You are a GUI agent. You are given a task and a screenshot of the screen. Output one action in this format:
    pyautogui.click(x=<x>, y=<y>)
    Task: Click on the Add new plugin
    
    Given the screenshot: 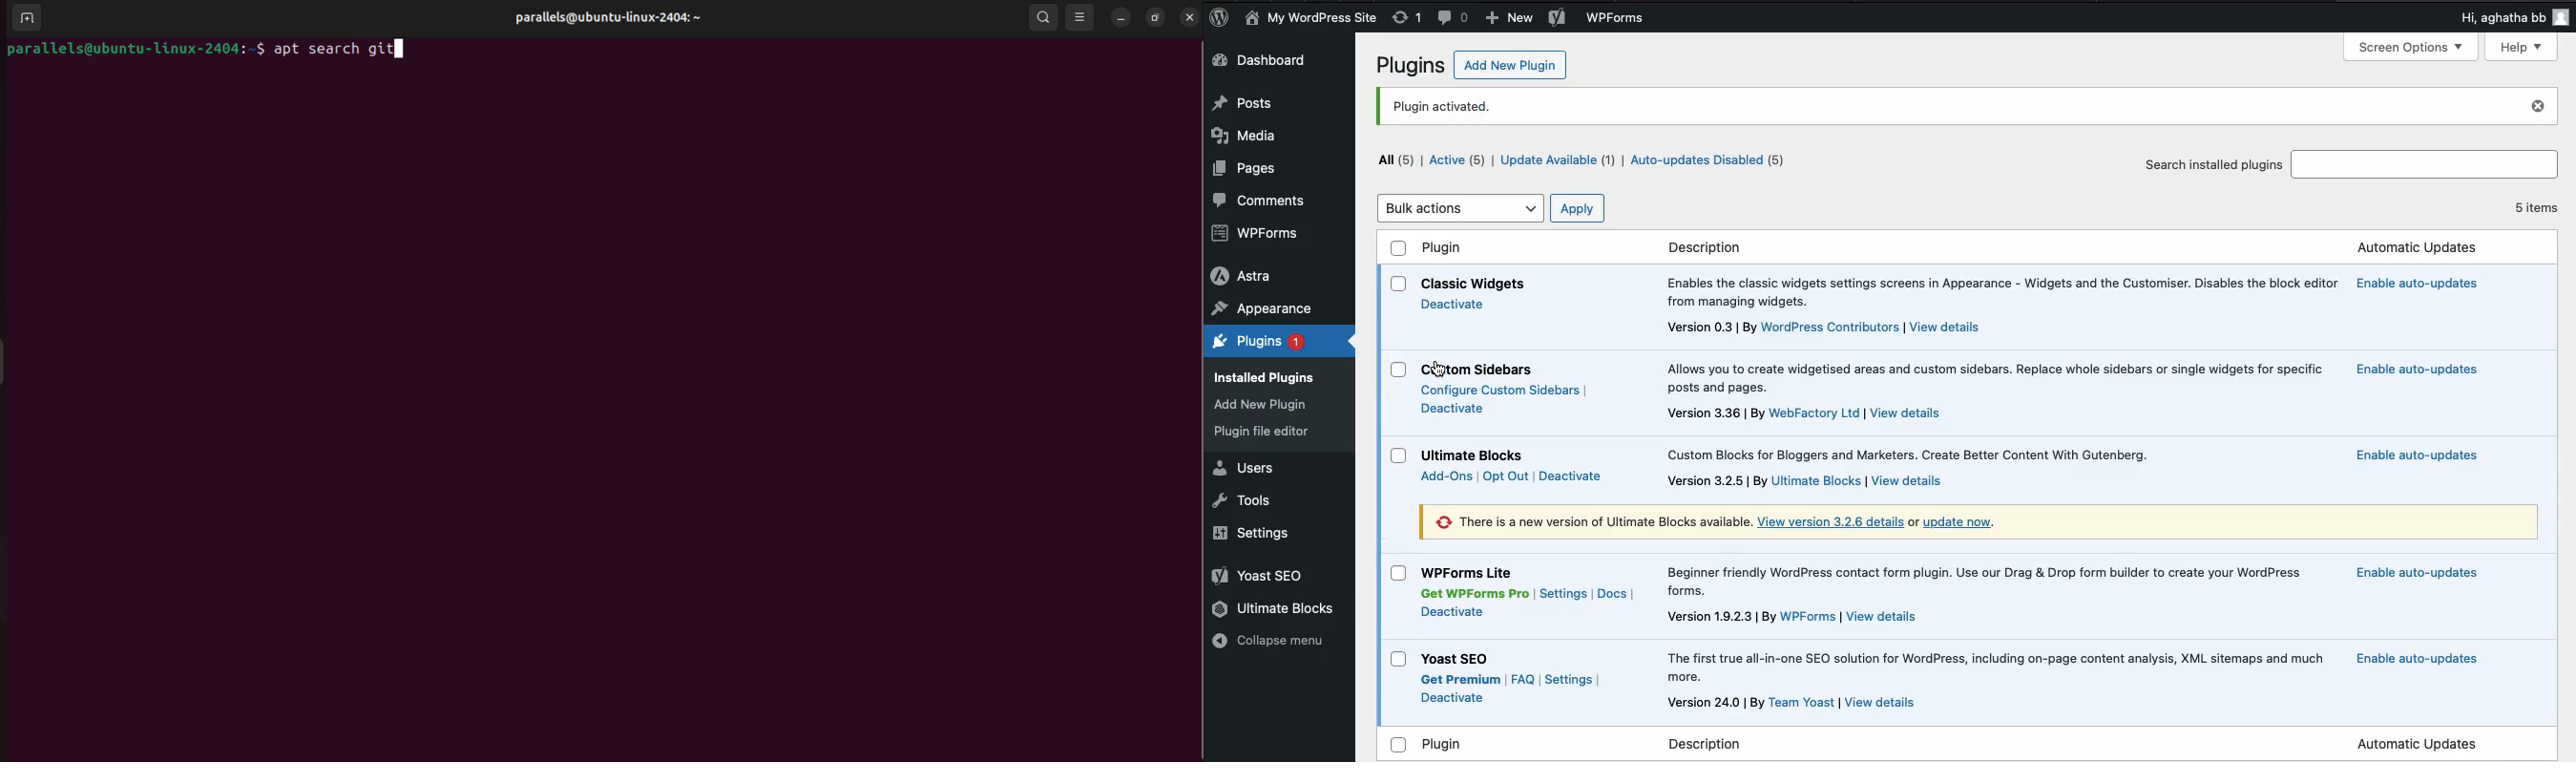 What is the action you would take?
    pyautogui.click(x=1265, y=406)
    